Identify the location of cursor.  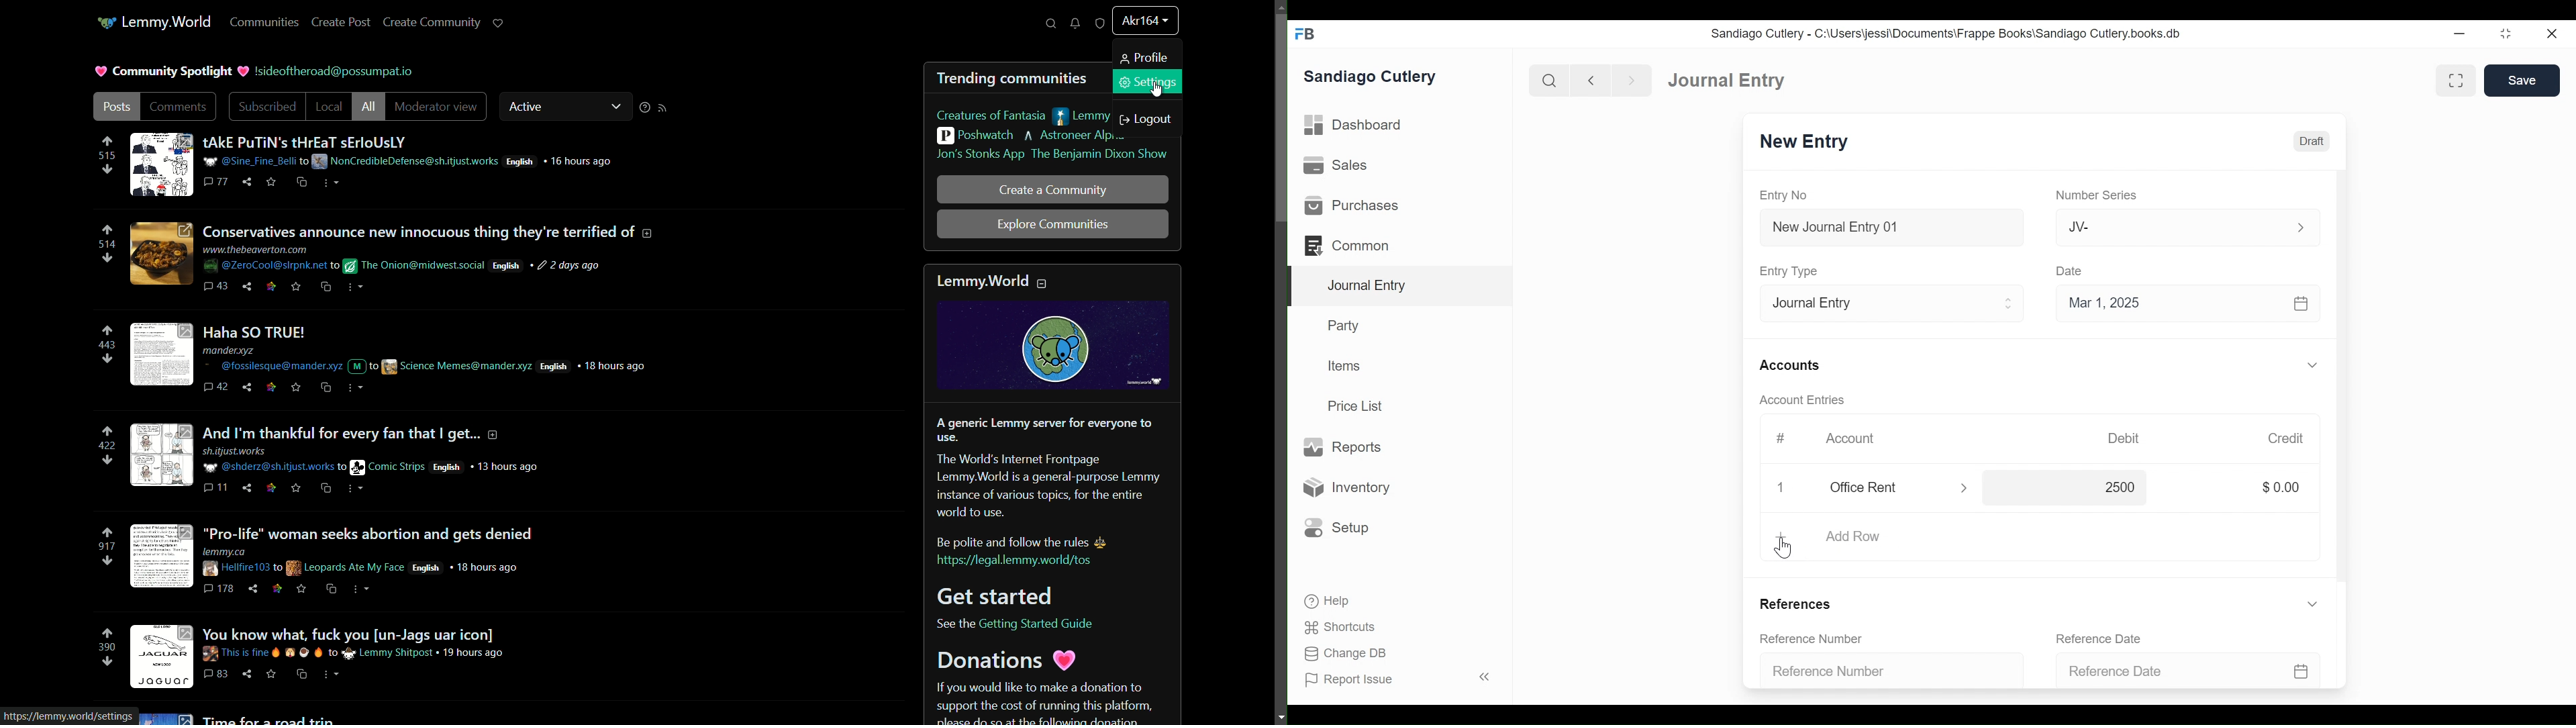
(1785, 547).